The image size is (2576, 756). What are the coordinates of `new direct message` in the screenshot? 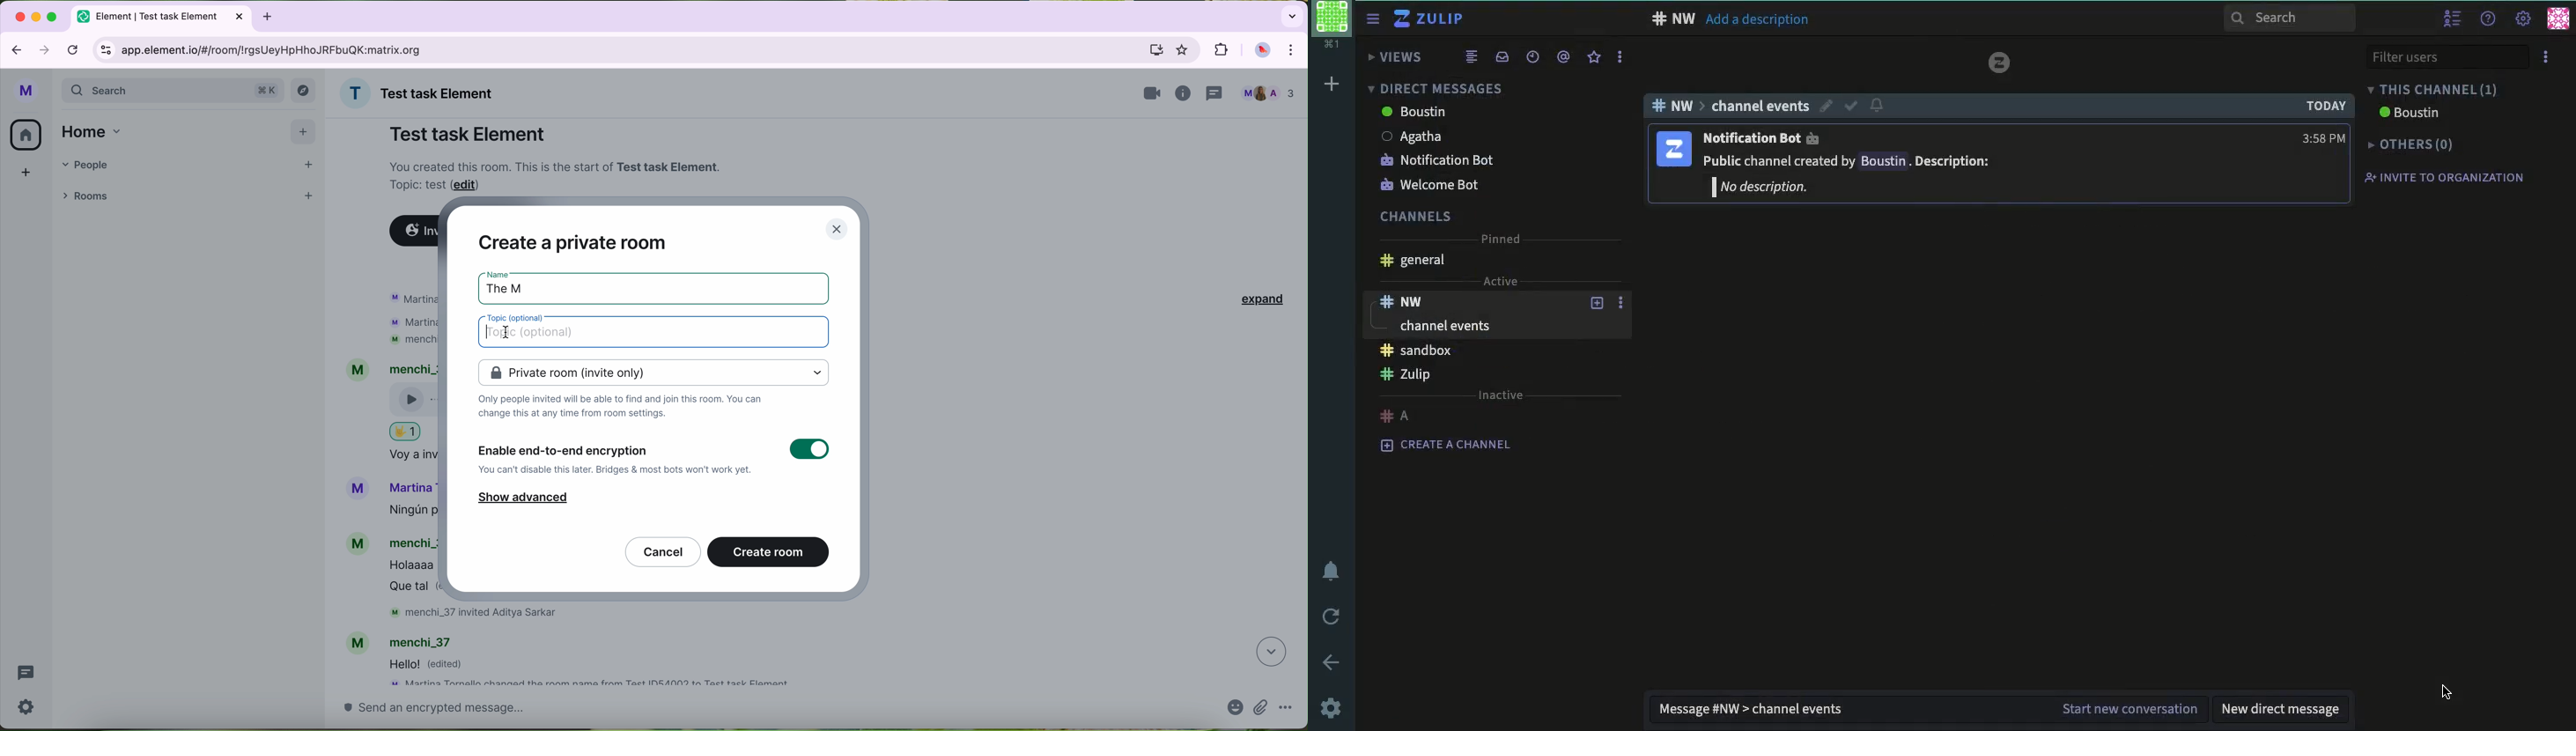 It's located at (2282, 708).